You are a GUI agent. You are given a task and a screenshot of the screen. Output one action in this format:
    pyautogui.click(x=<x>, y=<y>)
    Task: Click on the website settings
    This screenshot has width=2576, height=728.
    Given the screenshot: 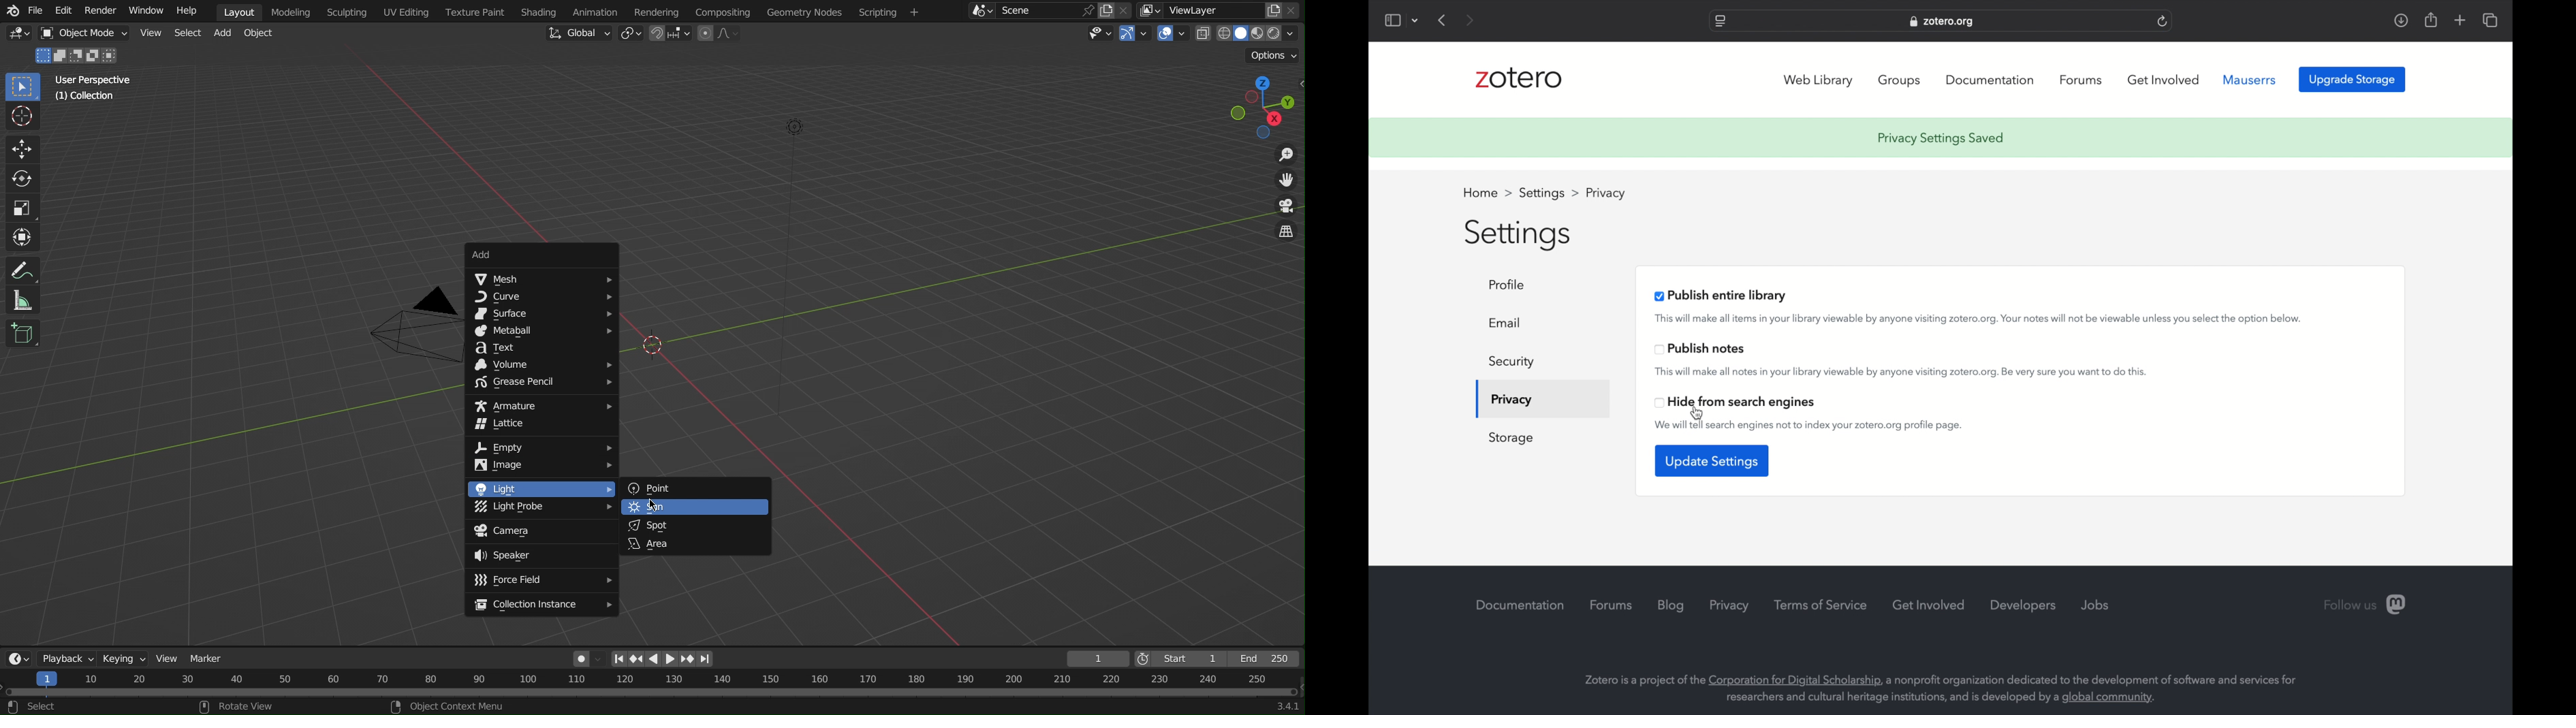 What is the action you would take?
    pyautogui.click(x=1721, y=22)
    